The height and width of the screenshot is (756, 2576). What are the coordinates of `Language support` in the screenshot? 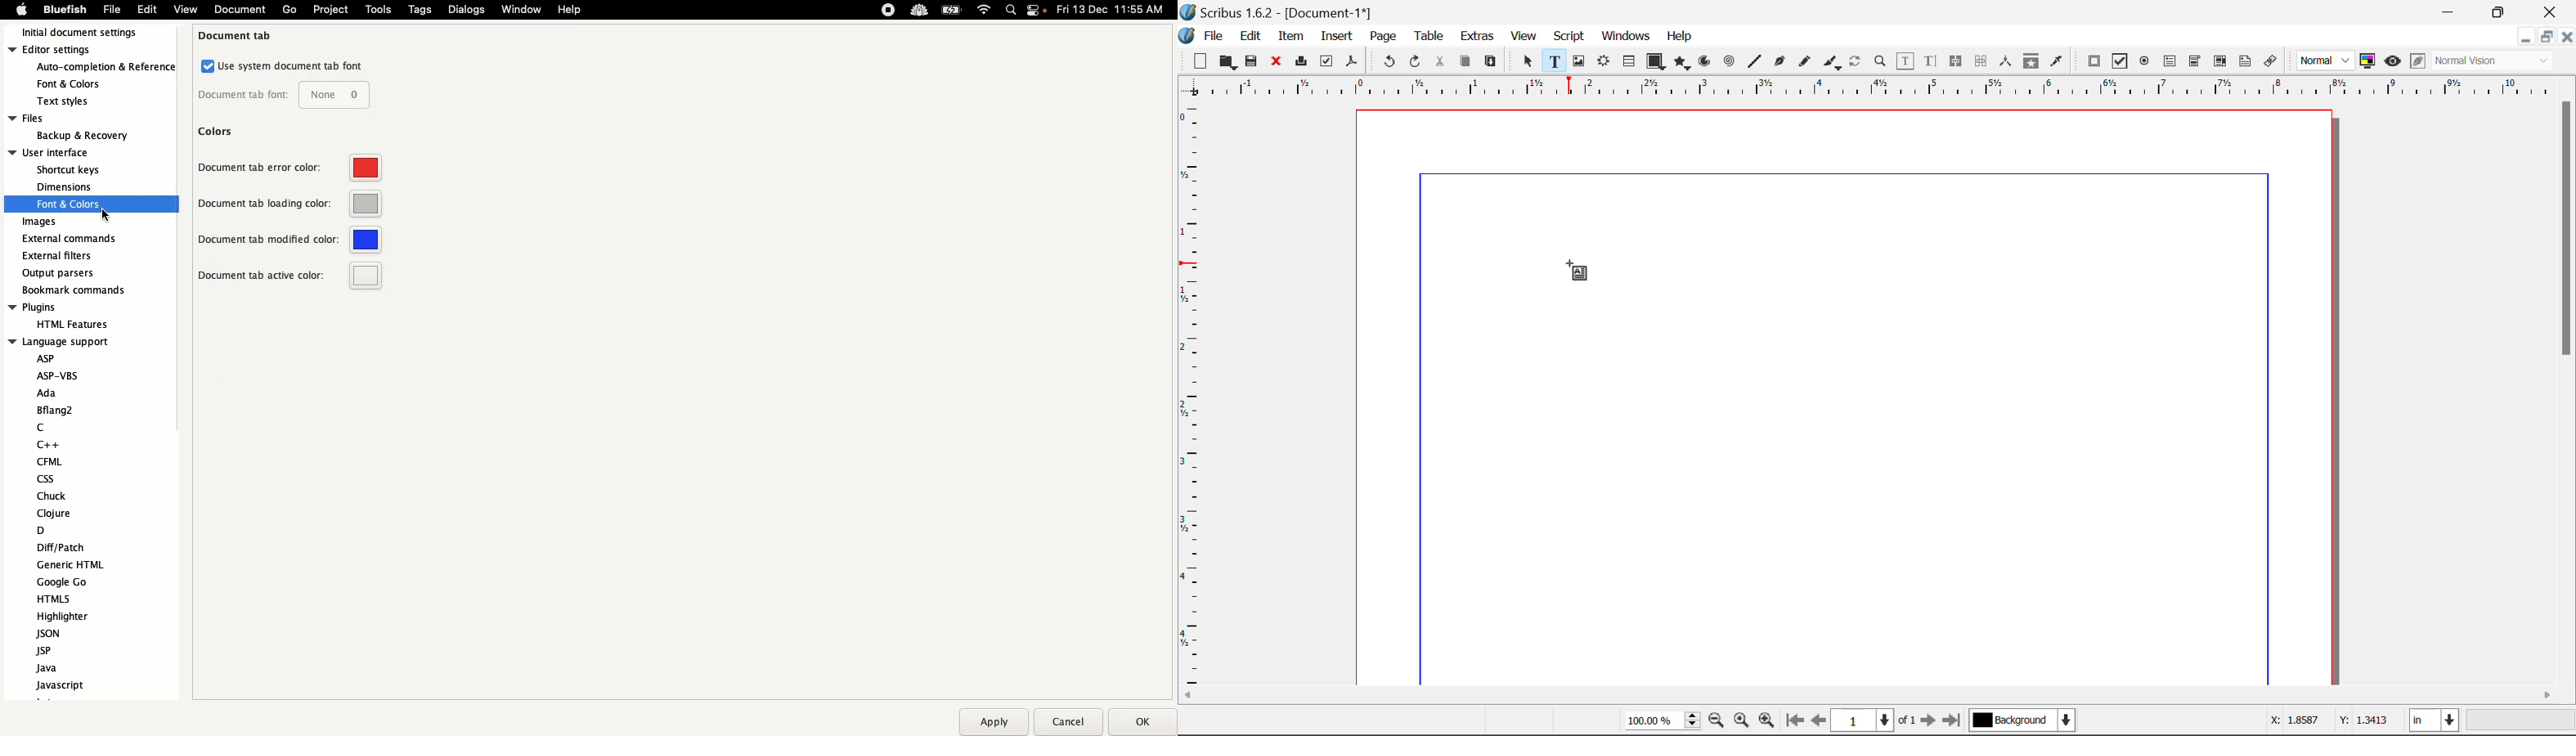 It's located at (79, 522).